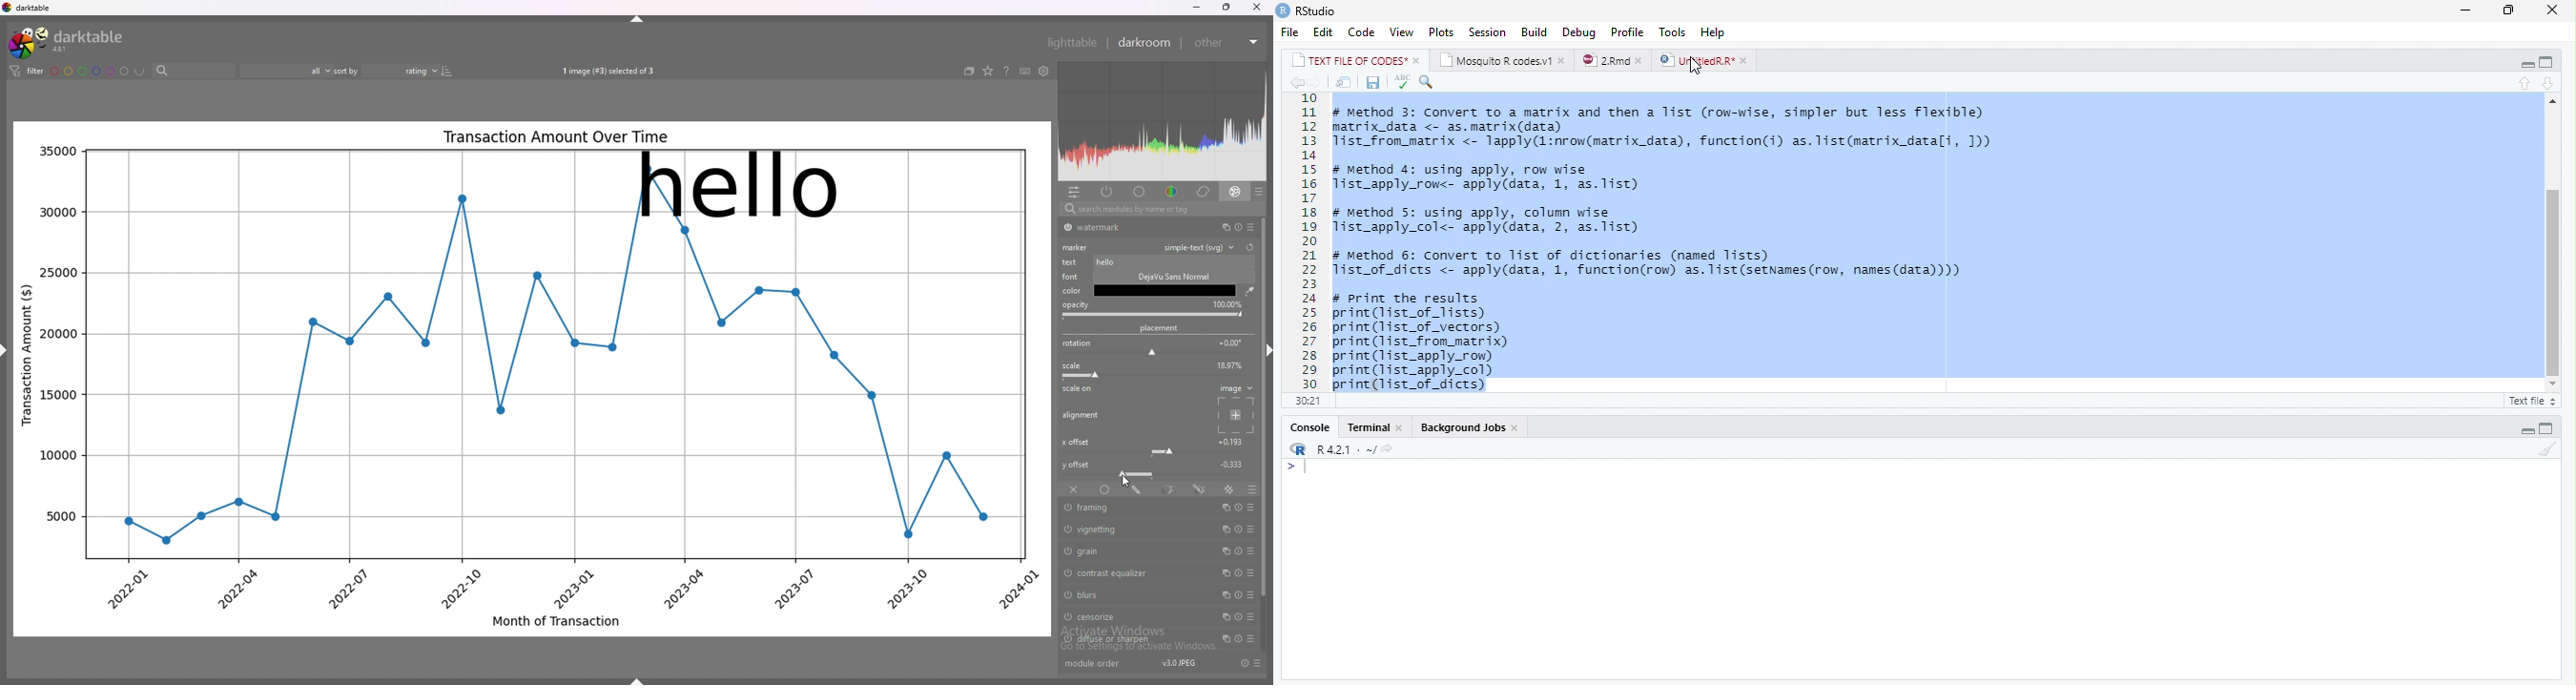 The width and height of the screenshot is (2576, 700). What do you see at coordinates (1920, 569) in the screenshot?
I see `Console` at bounding box center [1920, 569].